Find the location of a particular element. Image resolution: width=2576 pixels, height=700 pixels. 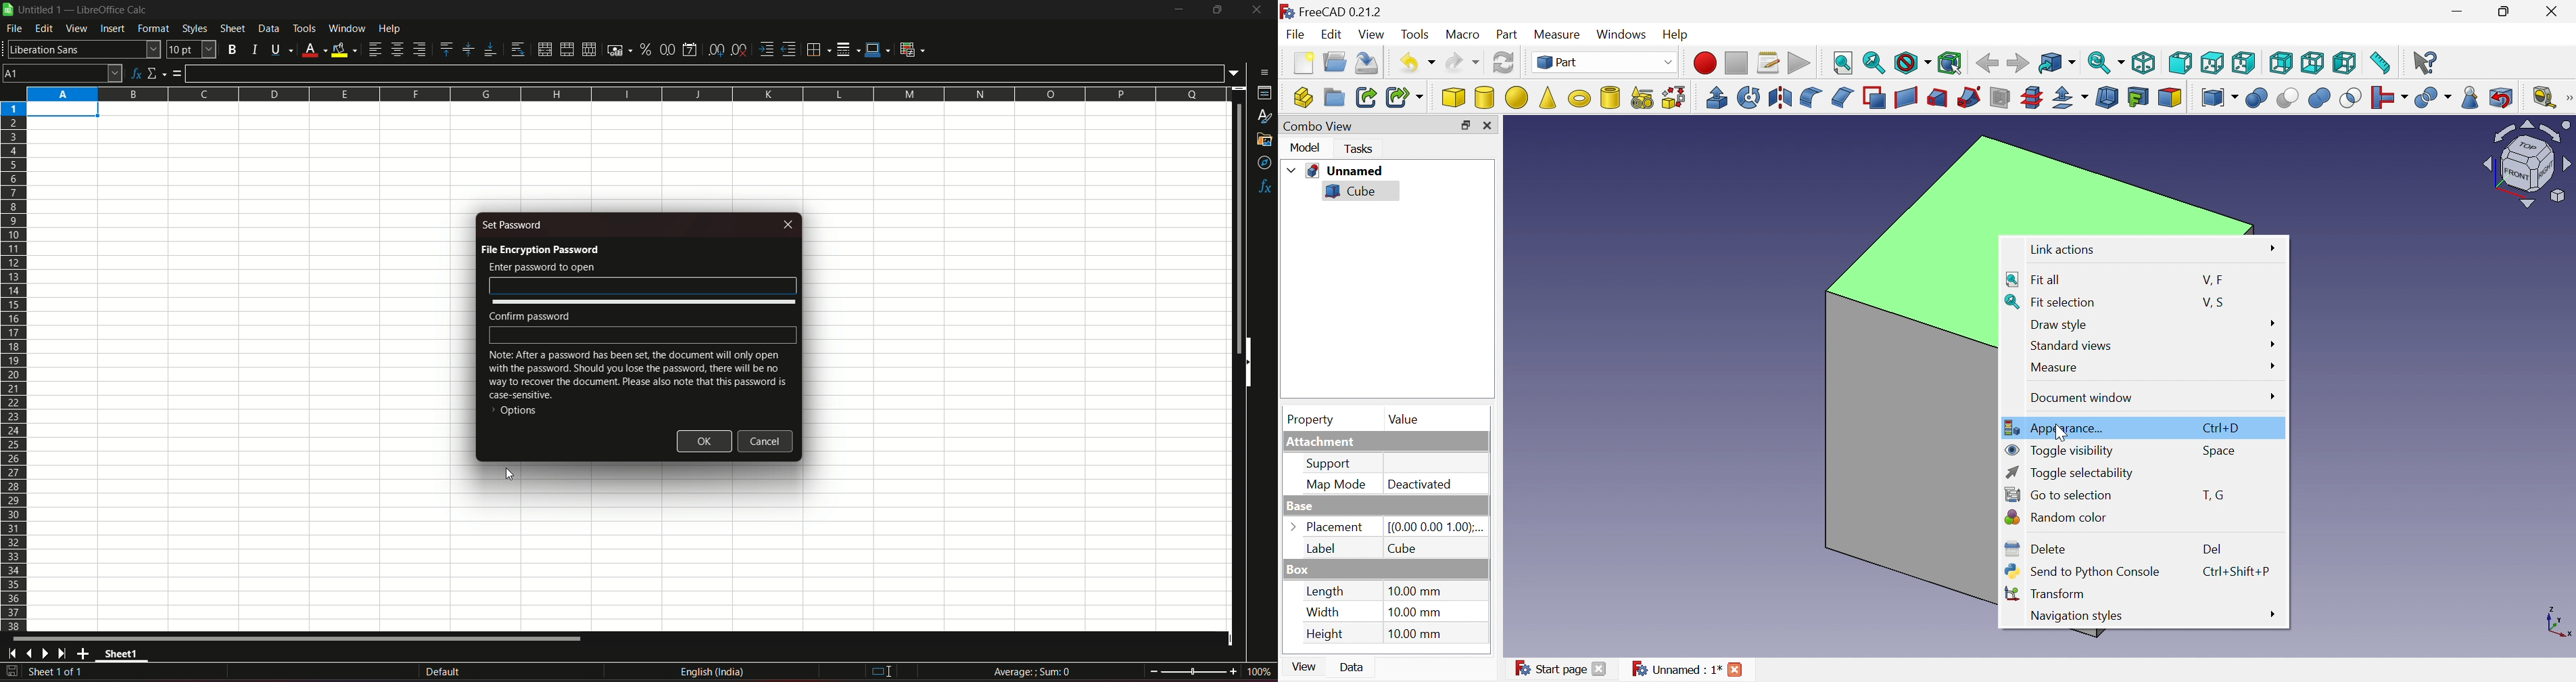

underline is located at coordinates (279, 49).